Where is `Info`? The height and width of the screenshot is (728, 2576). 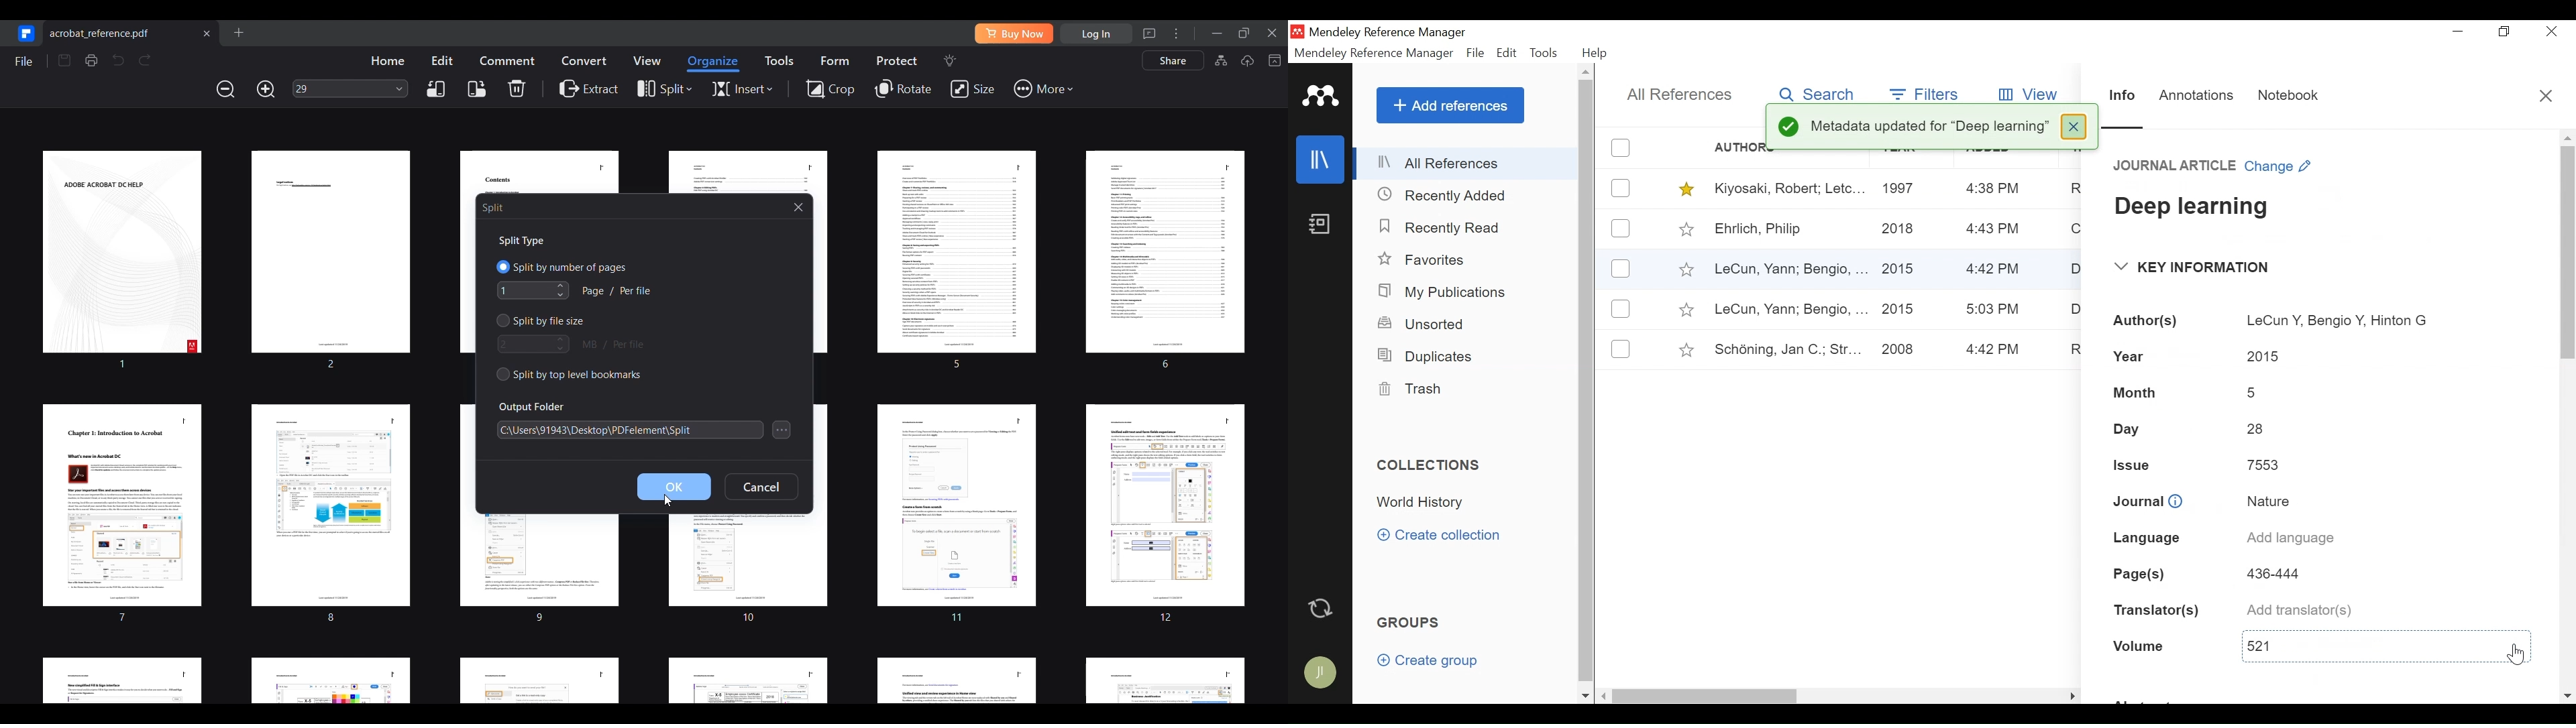
Info is located at coordinates (2122, 97).